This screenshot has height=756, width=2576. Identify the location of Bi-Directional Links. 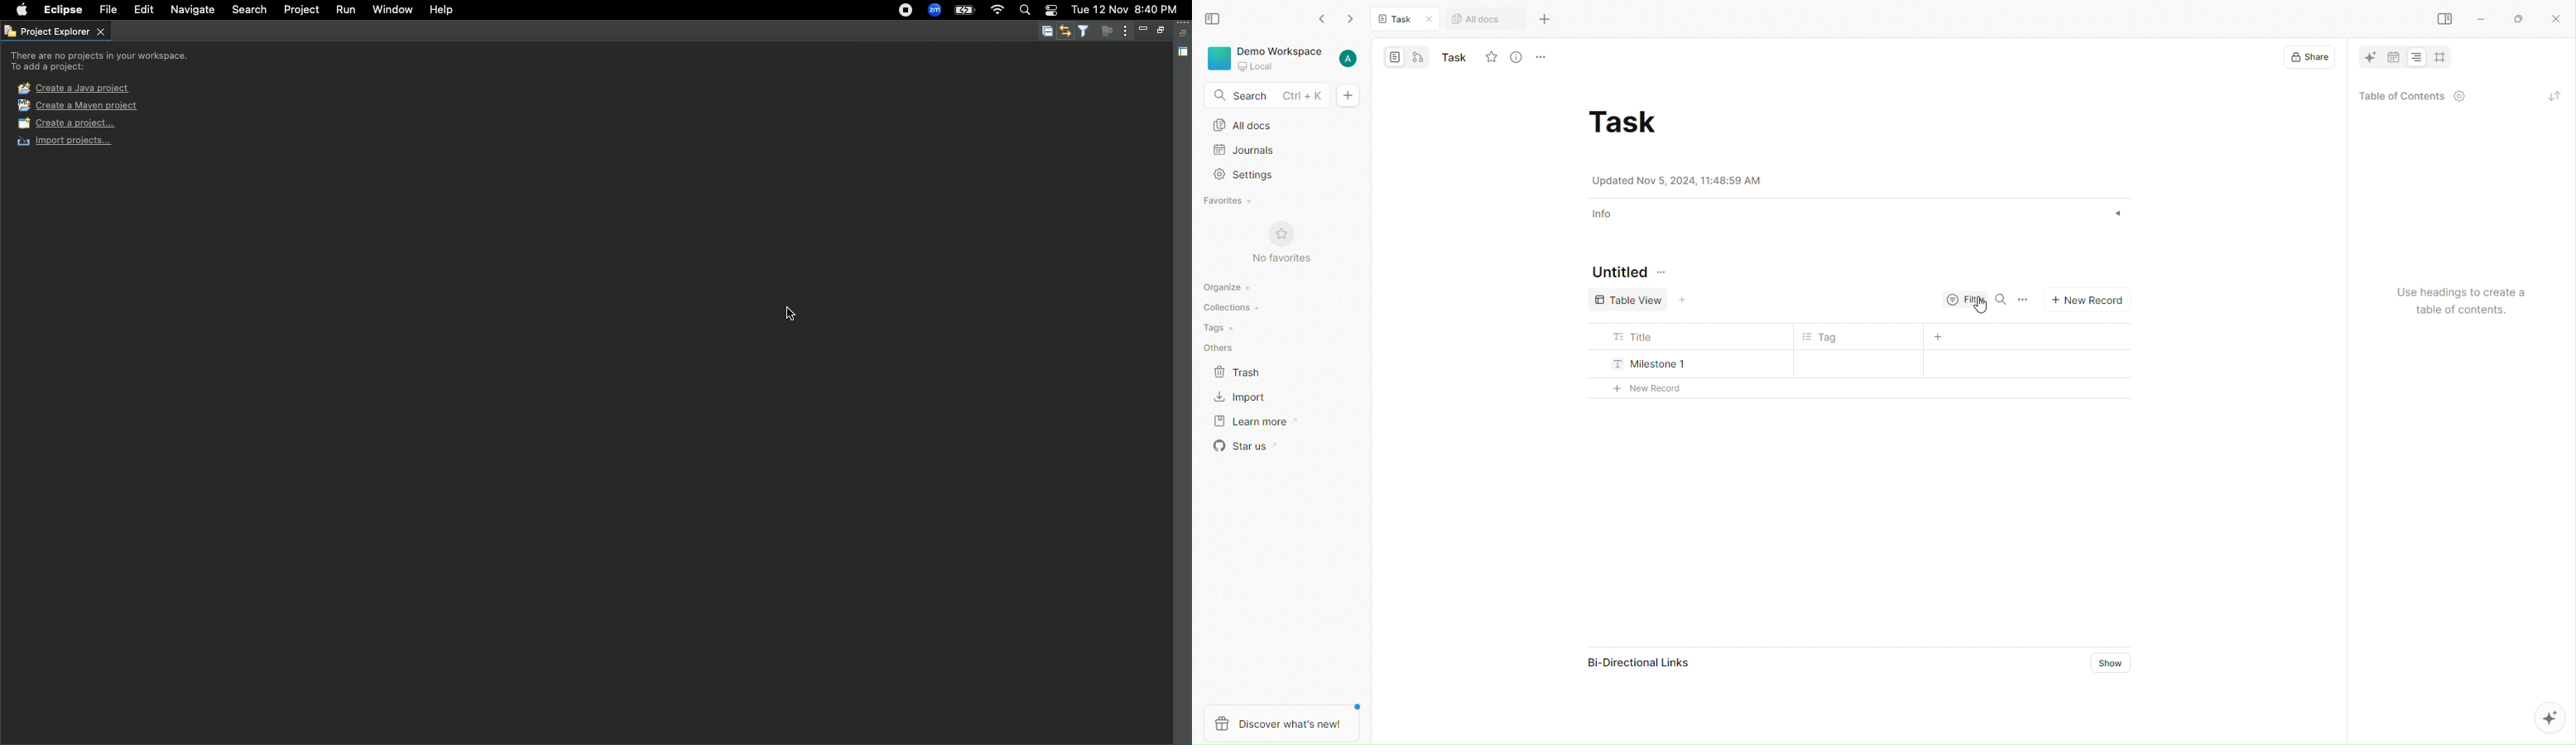
(1640, 663).